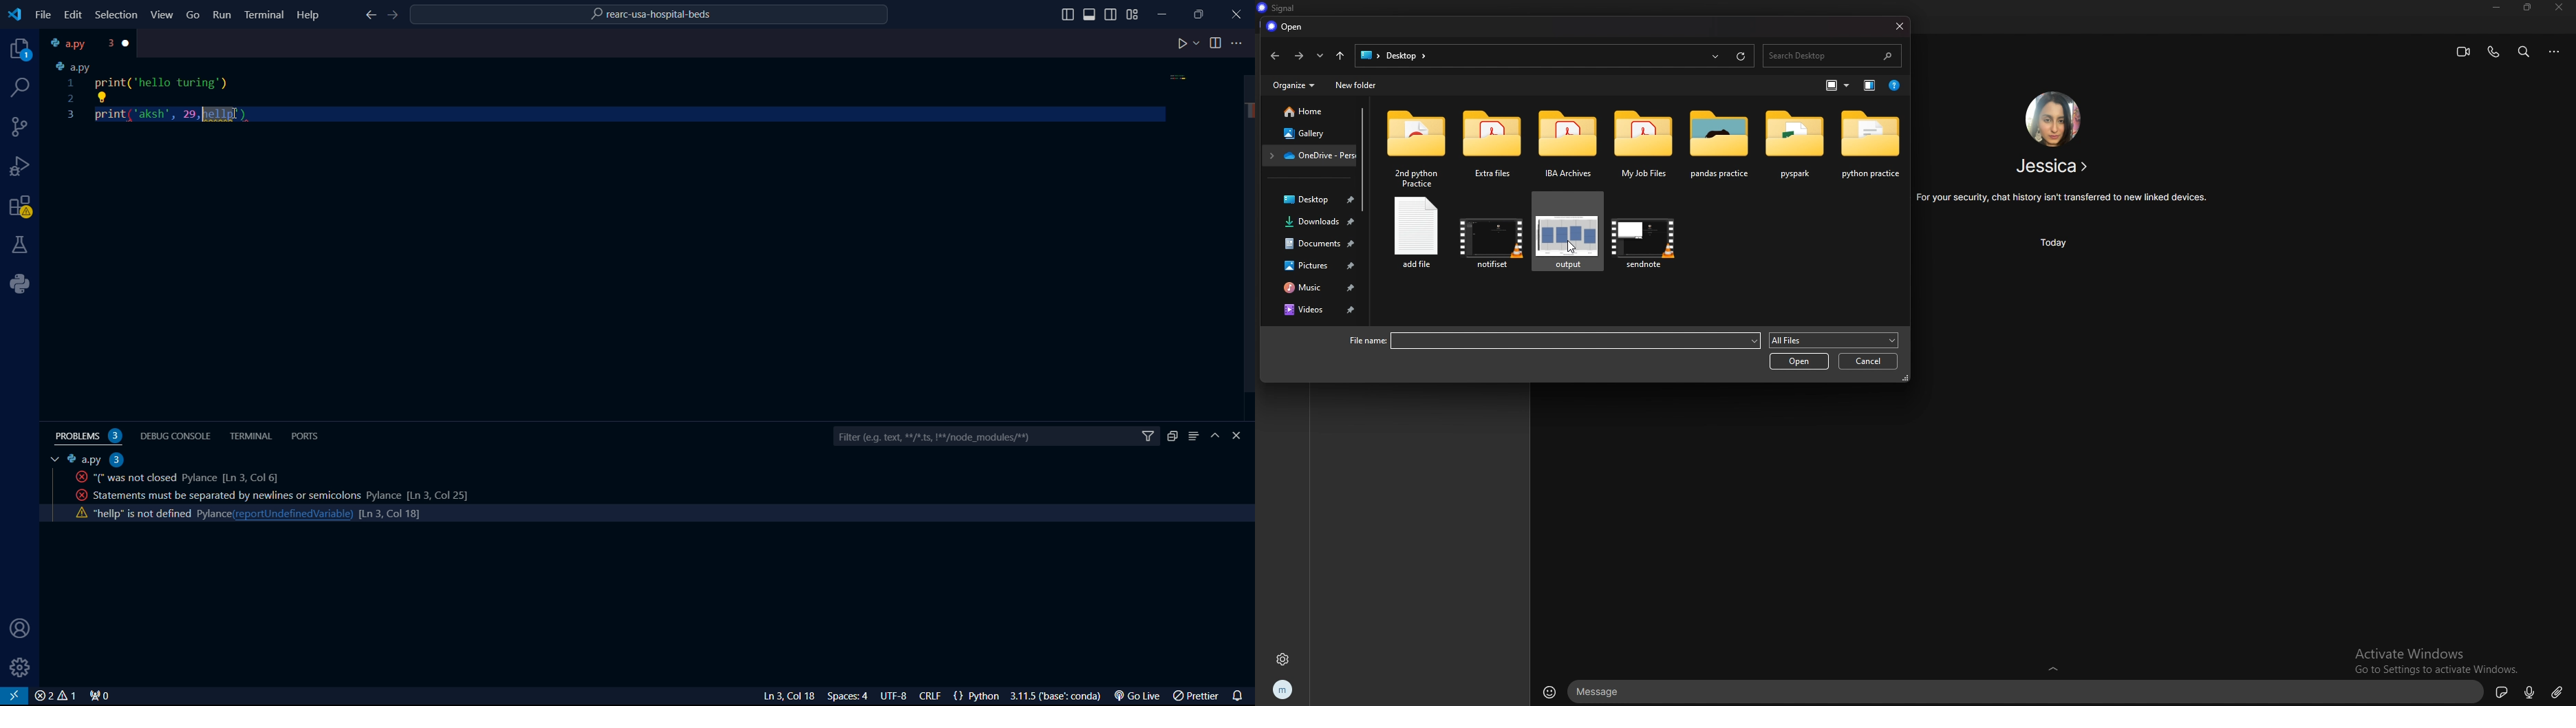  Describe the element at coordinates (978, 696) in the screenshot. I see `{} Python` at that location.